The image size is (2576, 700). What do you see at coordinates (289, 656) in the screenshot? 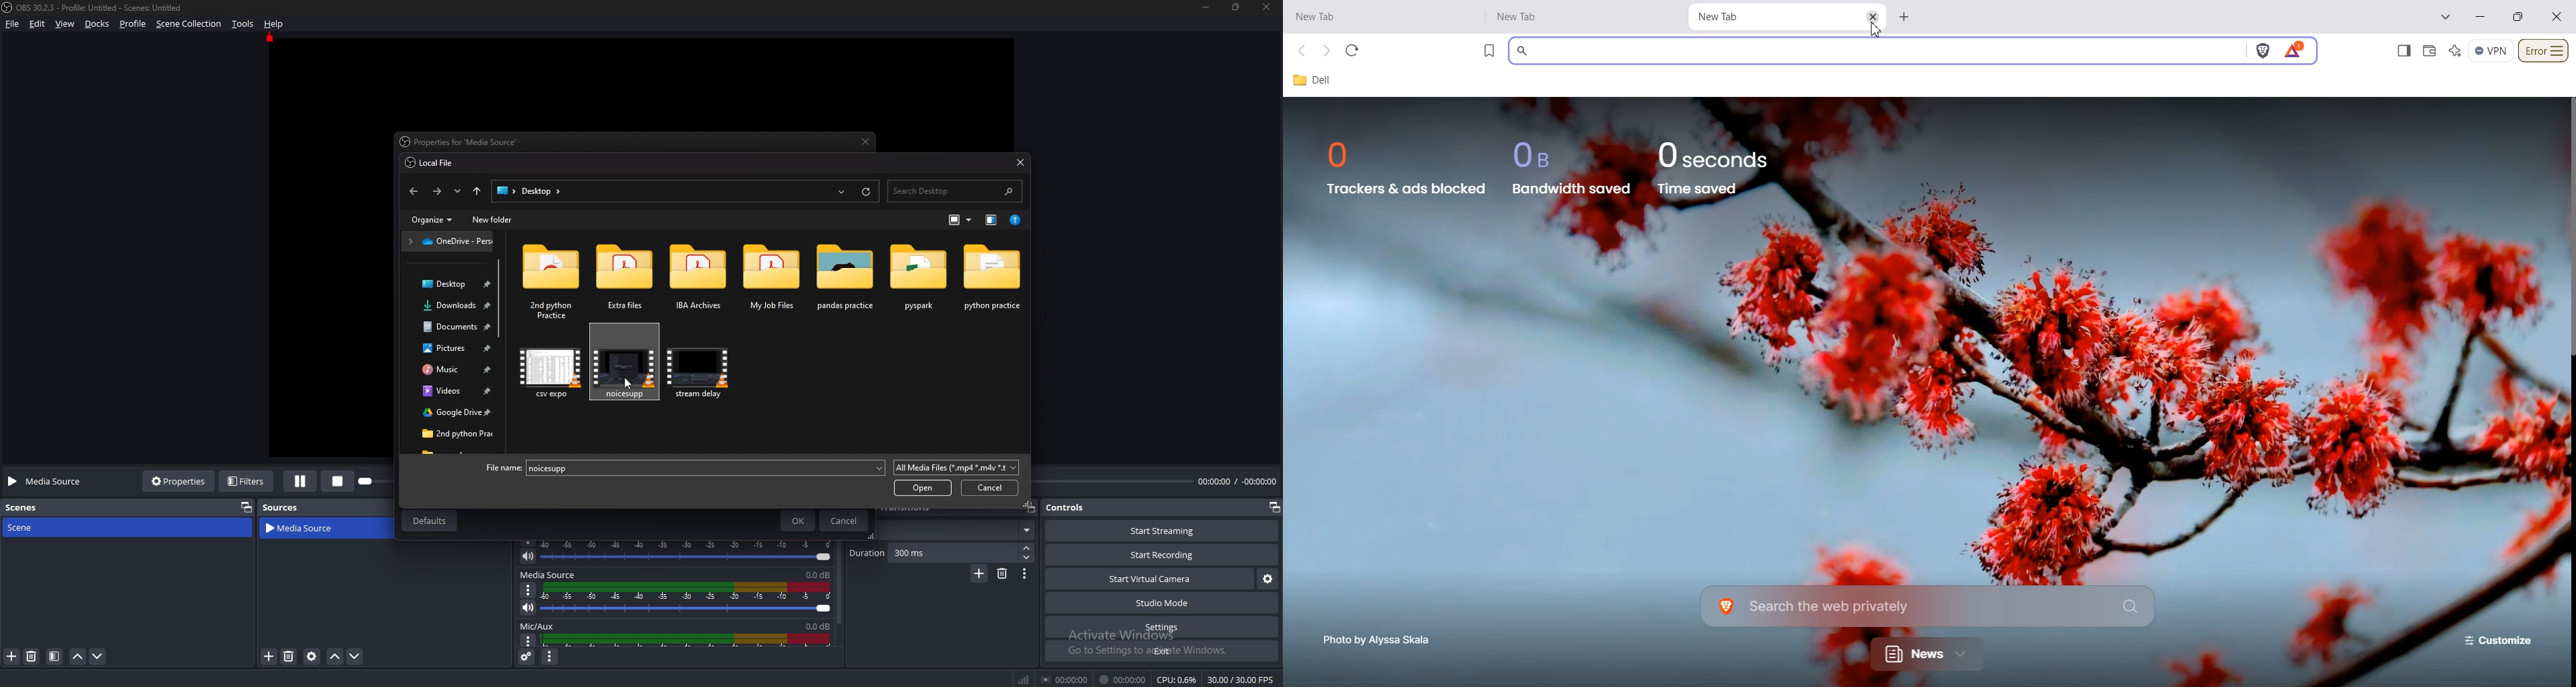
I see `Delete sources` at bounding box center [289, 656].